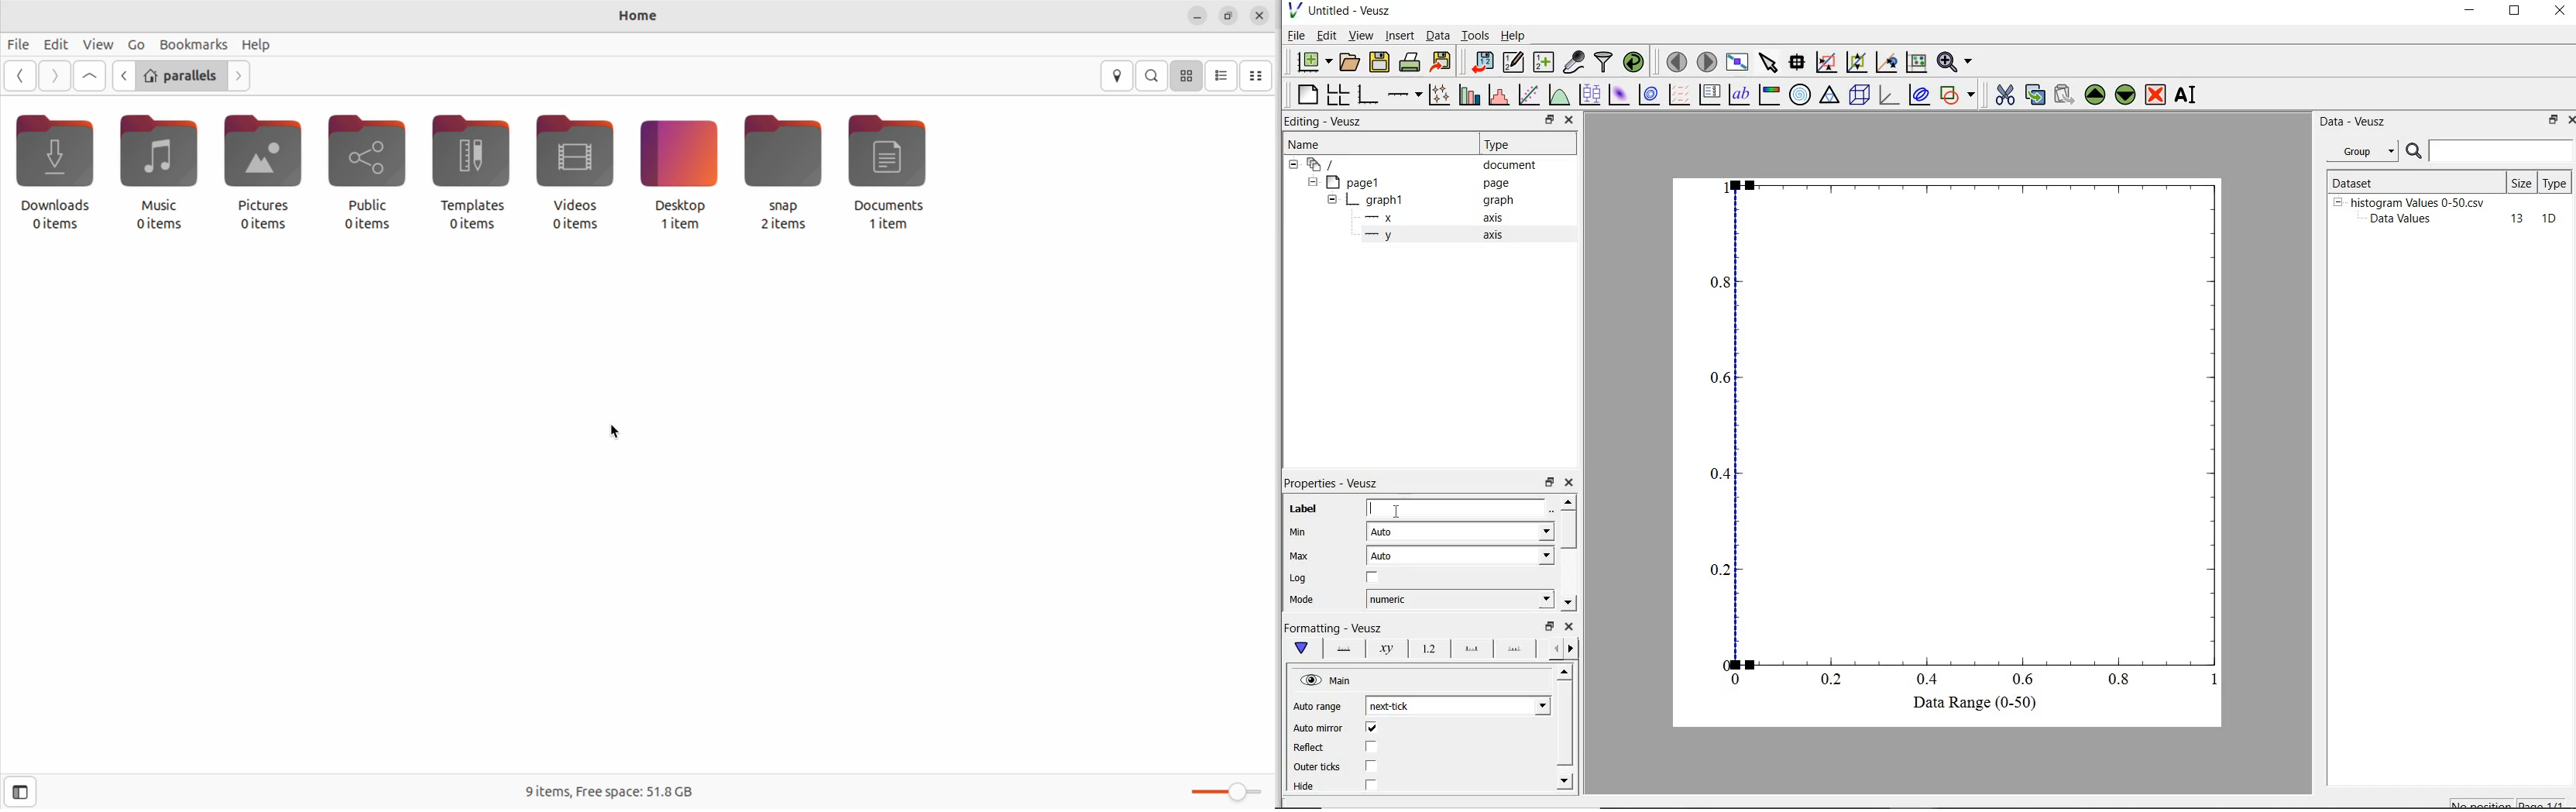 Image resolution: width=2576 pixels, height=812 pixels. Describe the element at coordinates (1515, 650) in the screenshot. I see `minor ticks` at that location.